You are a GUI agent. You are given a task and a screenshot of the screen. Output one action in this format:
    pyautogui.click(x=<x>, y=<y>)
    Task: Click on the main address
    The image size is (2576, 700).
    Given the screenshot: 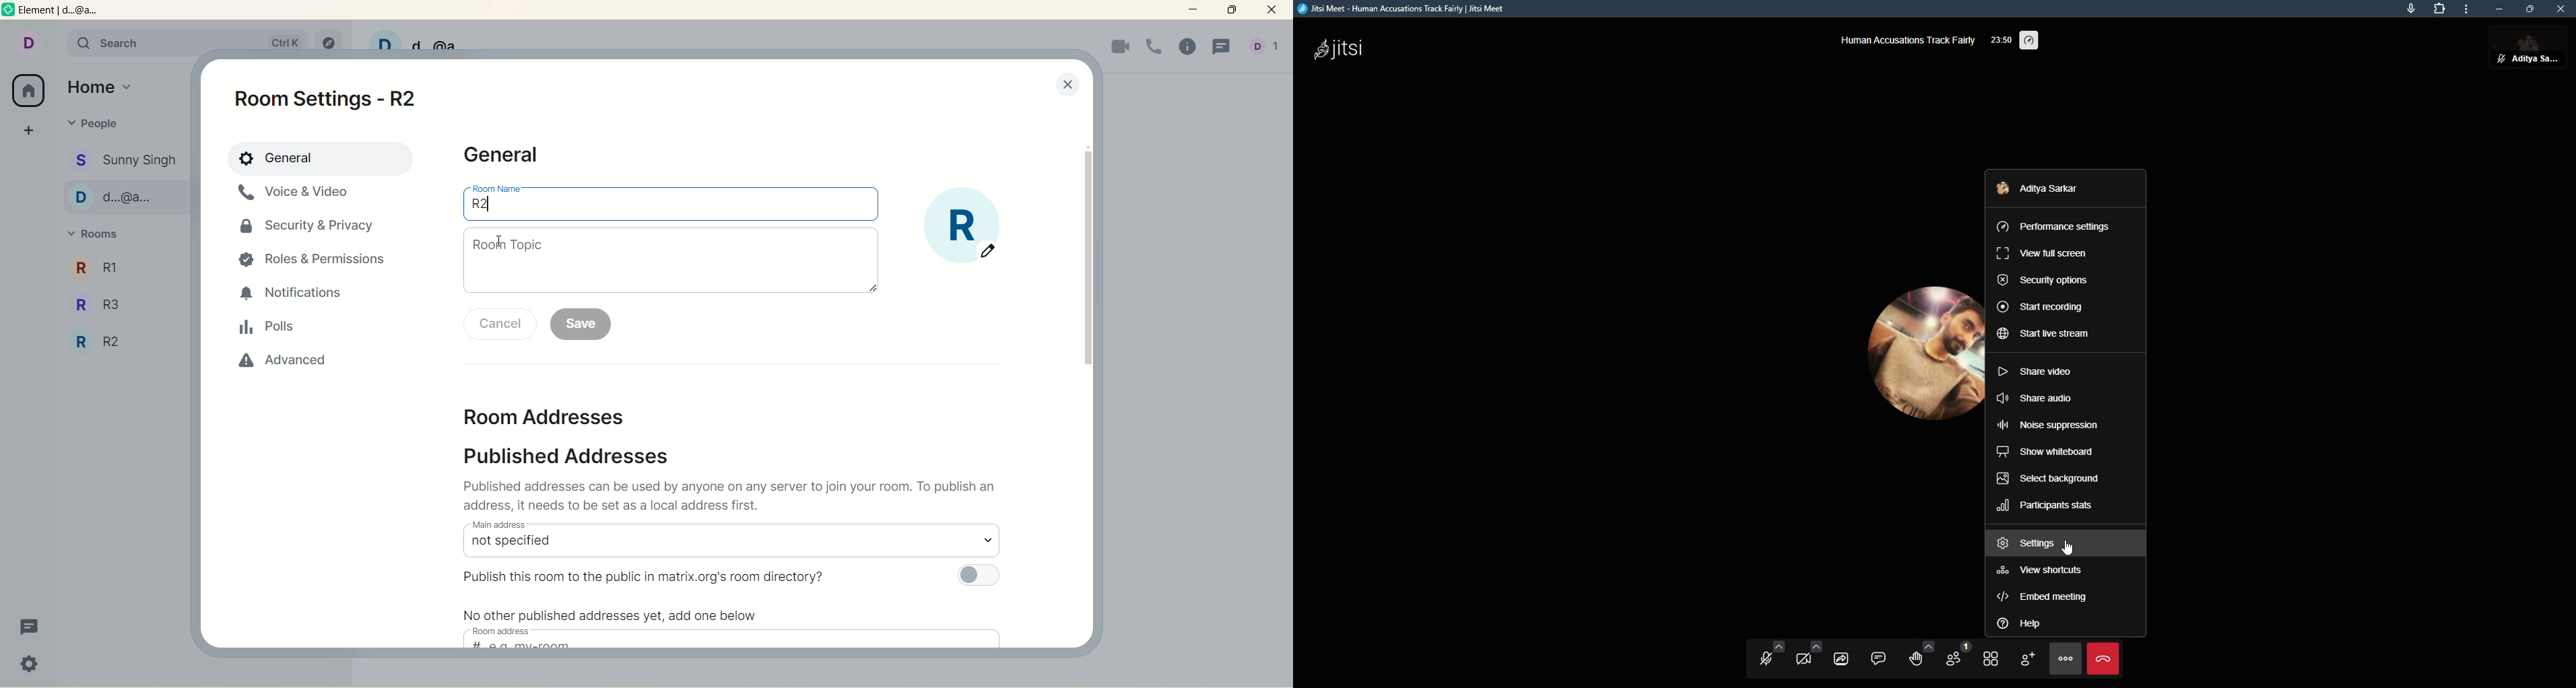 What is the action you would take?
    pyautogui.click(x=498, y=524)
    